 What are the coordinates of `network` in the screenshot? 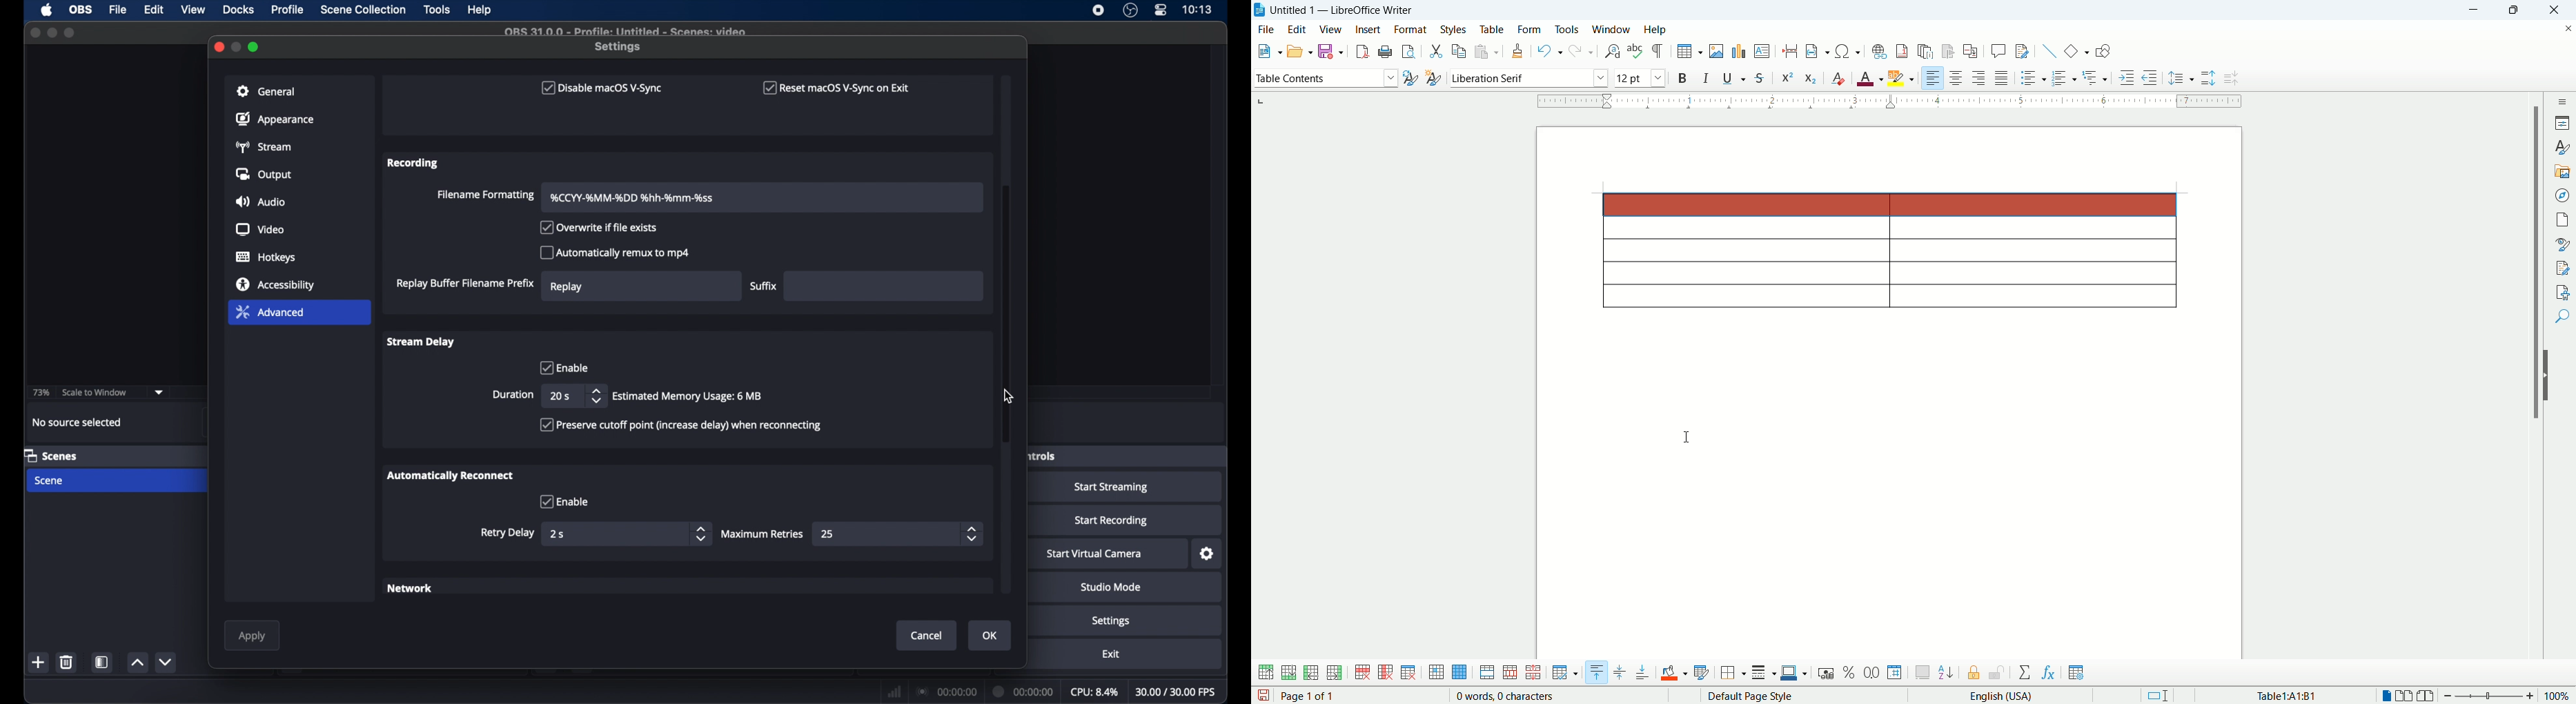 It's located at (894, 690).